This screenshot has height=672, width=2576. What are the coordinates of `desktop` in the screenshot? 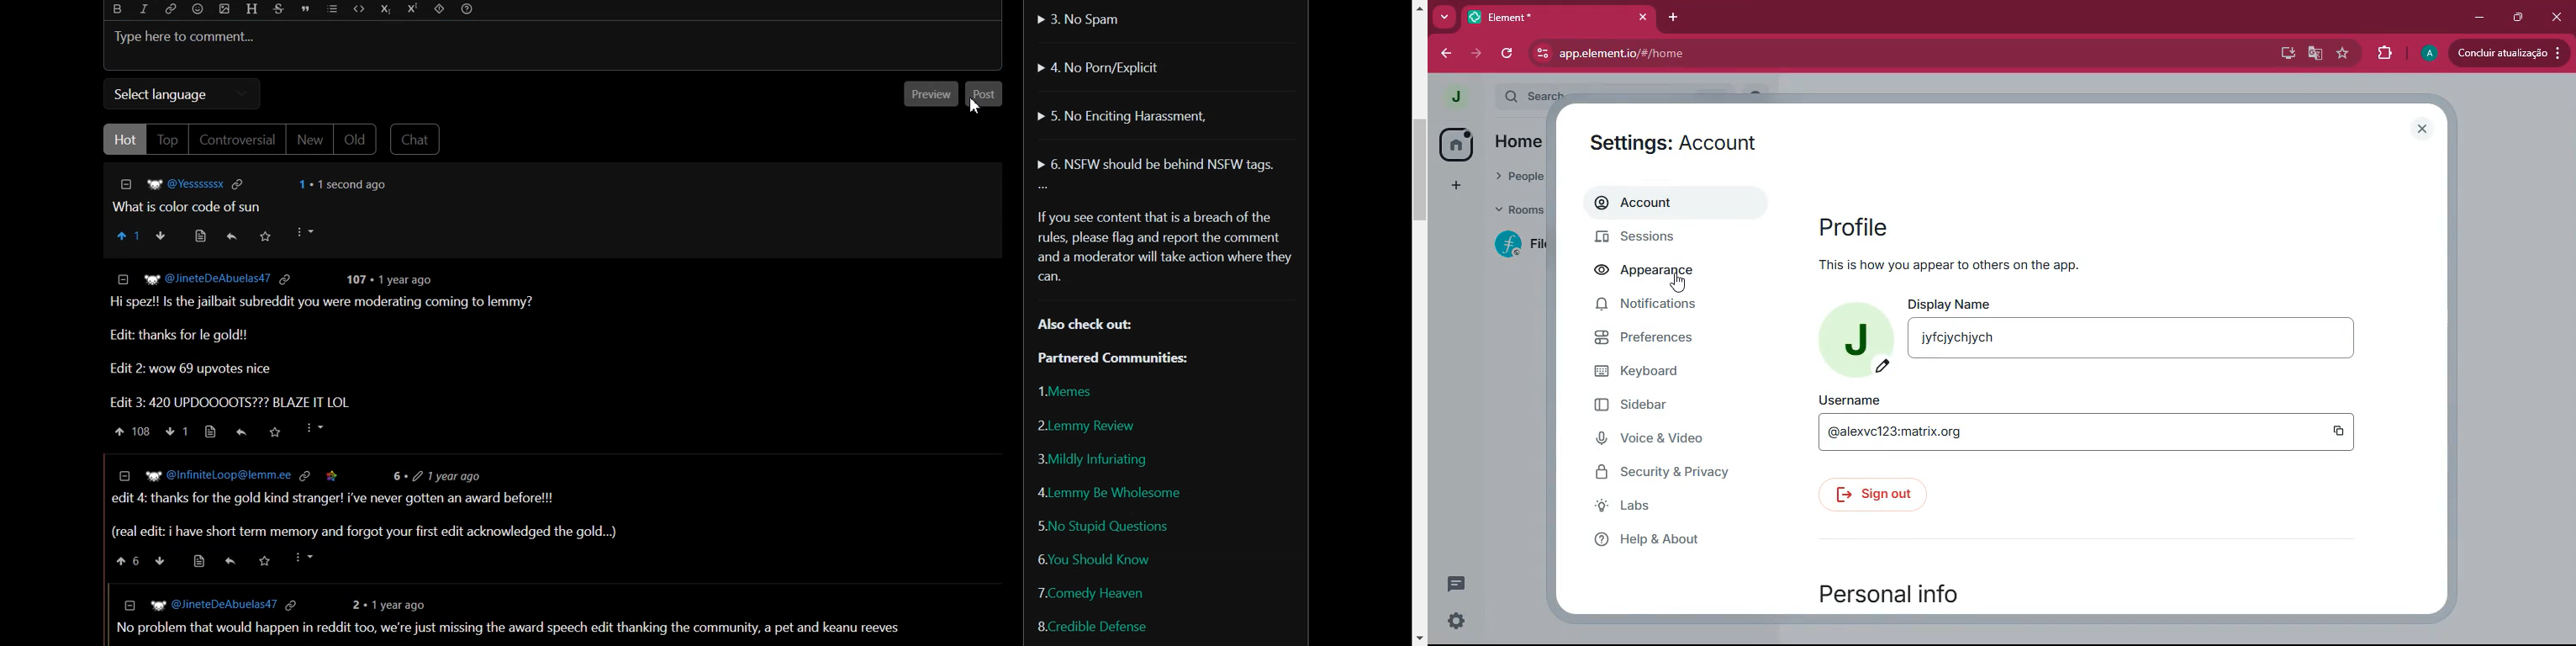 It's located at (2284, 53).